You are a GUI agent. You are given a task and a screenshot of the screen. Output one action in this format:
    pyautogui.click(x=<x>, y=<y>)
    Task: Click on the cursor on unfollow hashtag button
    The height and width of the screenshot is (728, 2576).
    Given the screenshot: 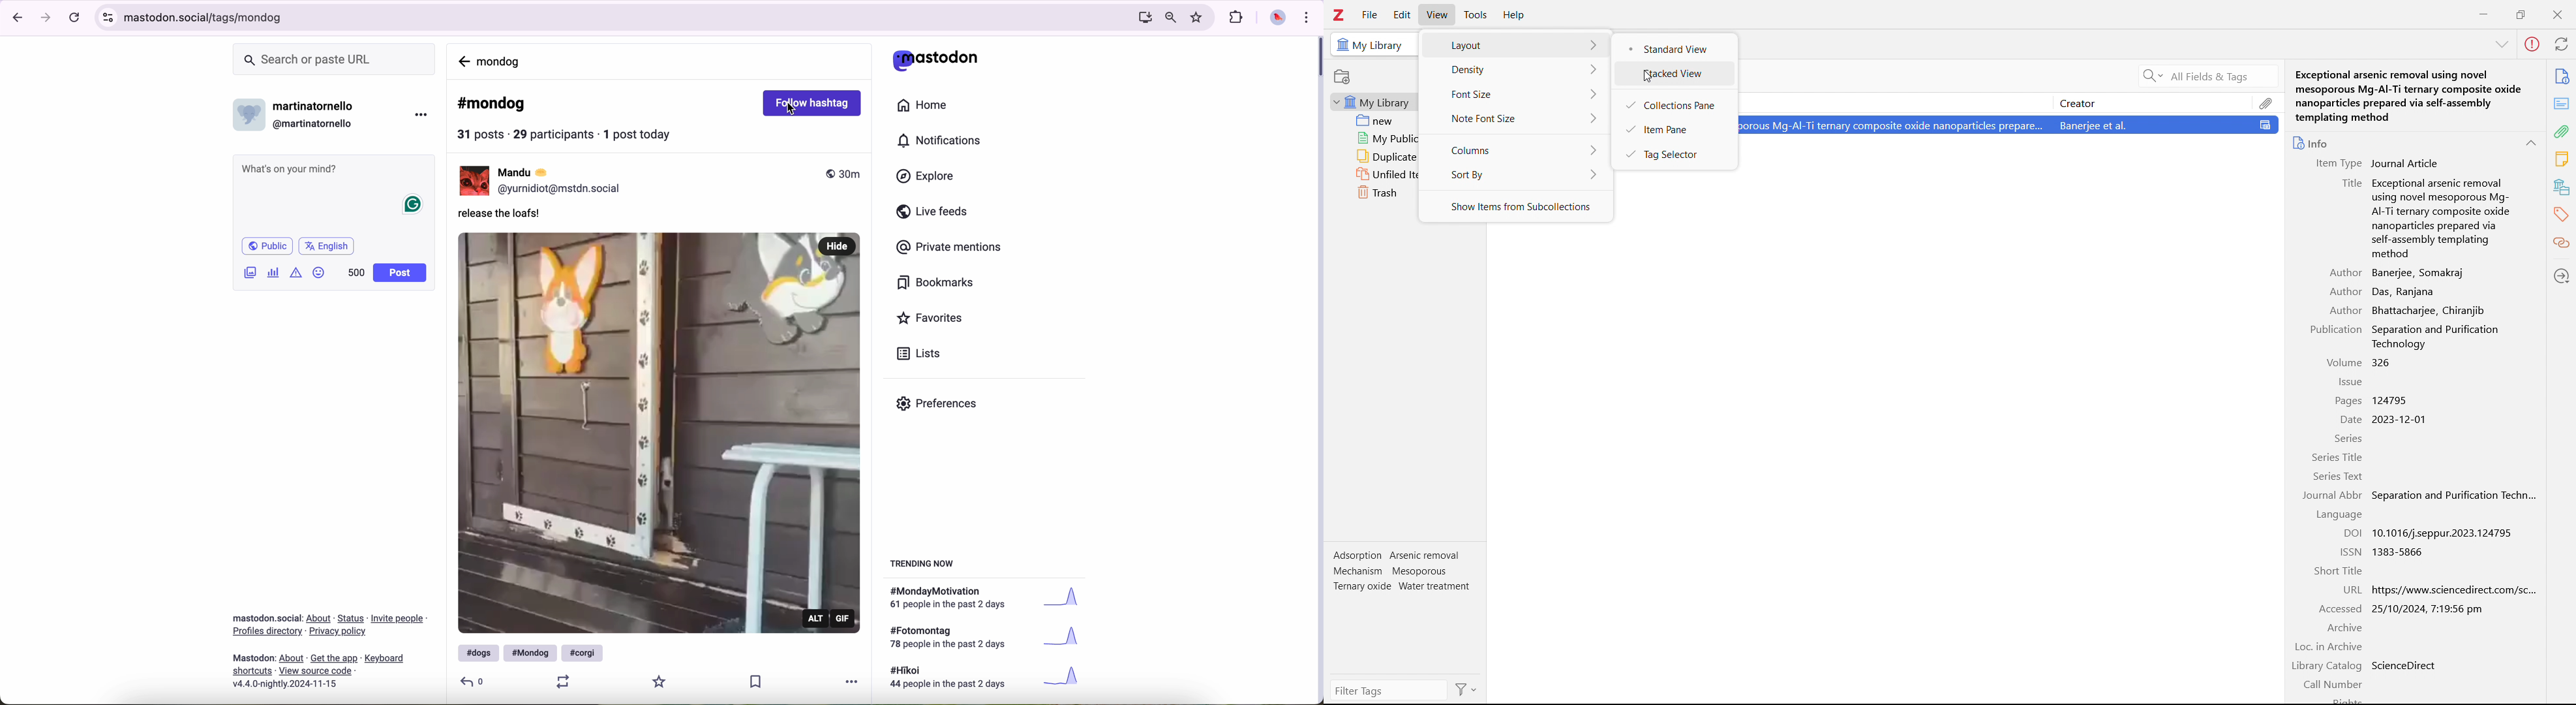 What is the action you would take?
    pyautogui.click(x=810, y=101)
    